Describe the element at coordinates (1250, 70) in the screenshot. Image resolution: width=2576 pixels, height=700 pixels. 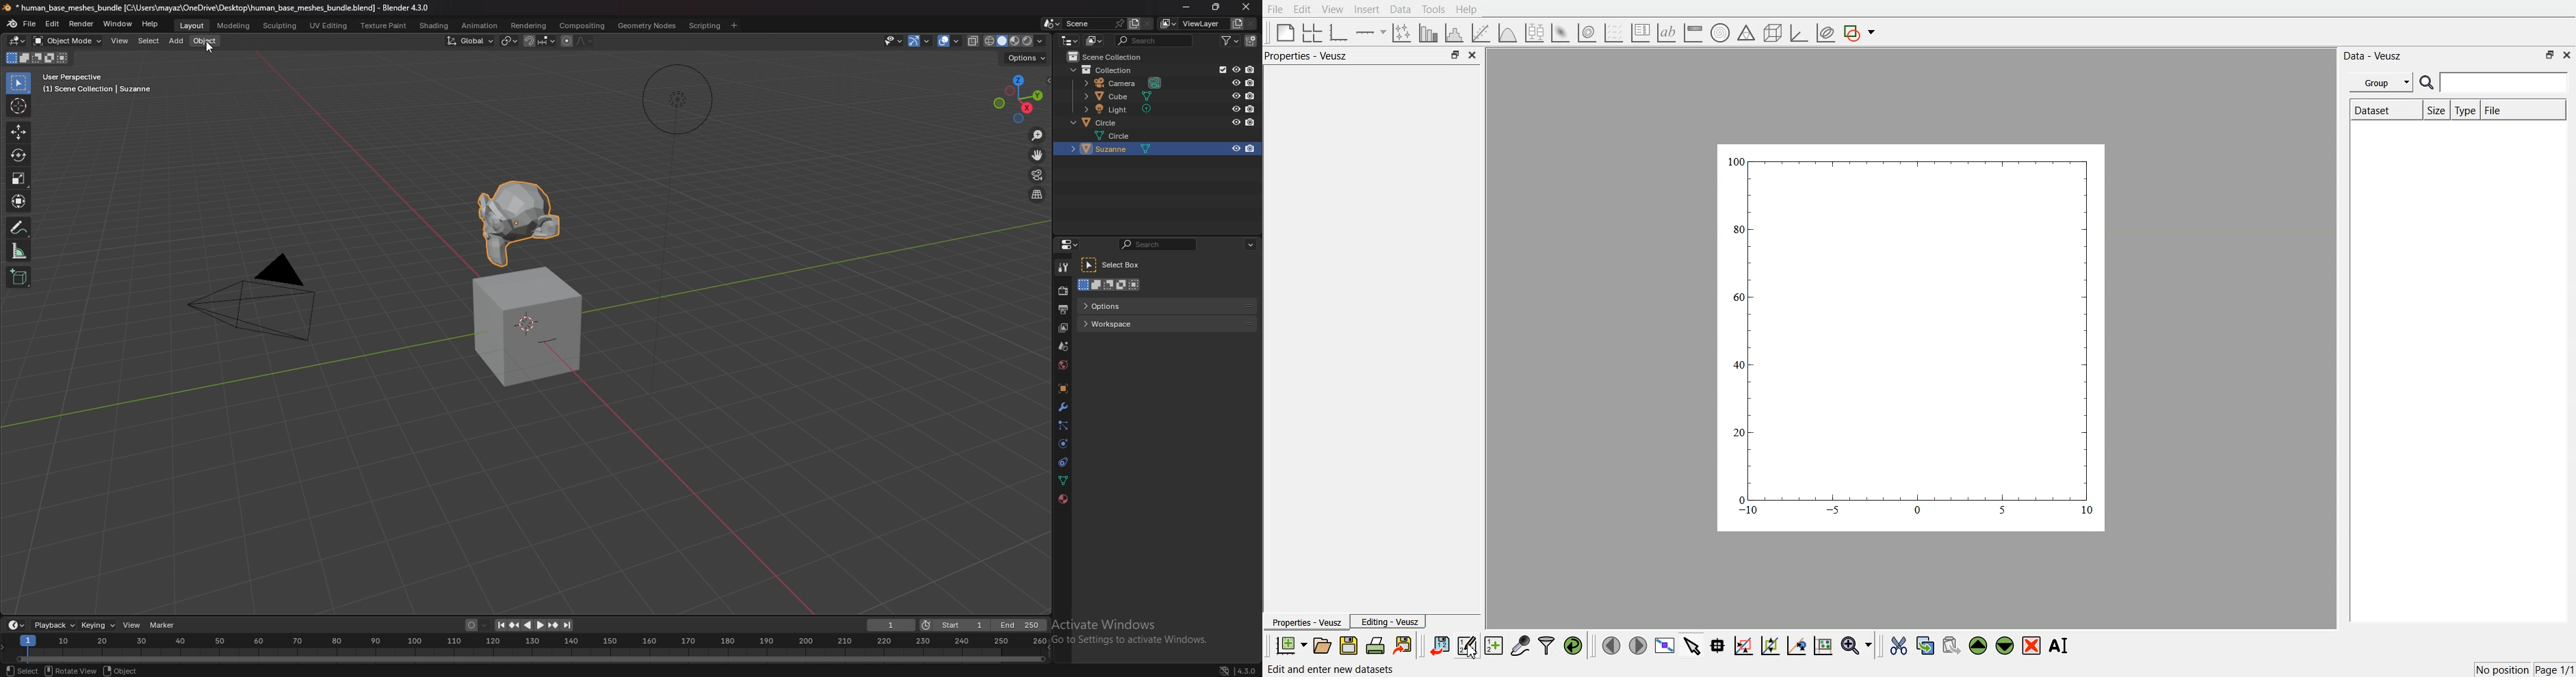
I see `disable in renders` at that location.